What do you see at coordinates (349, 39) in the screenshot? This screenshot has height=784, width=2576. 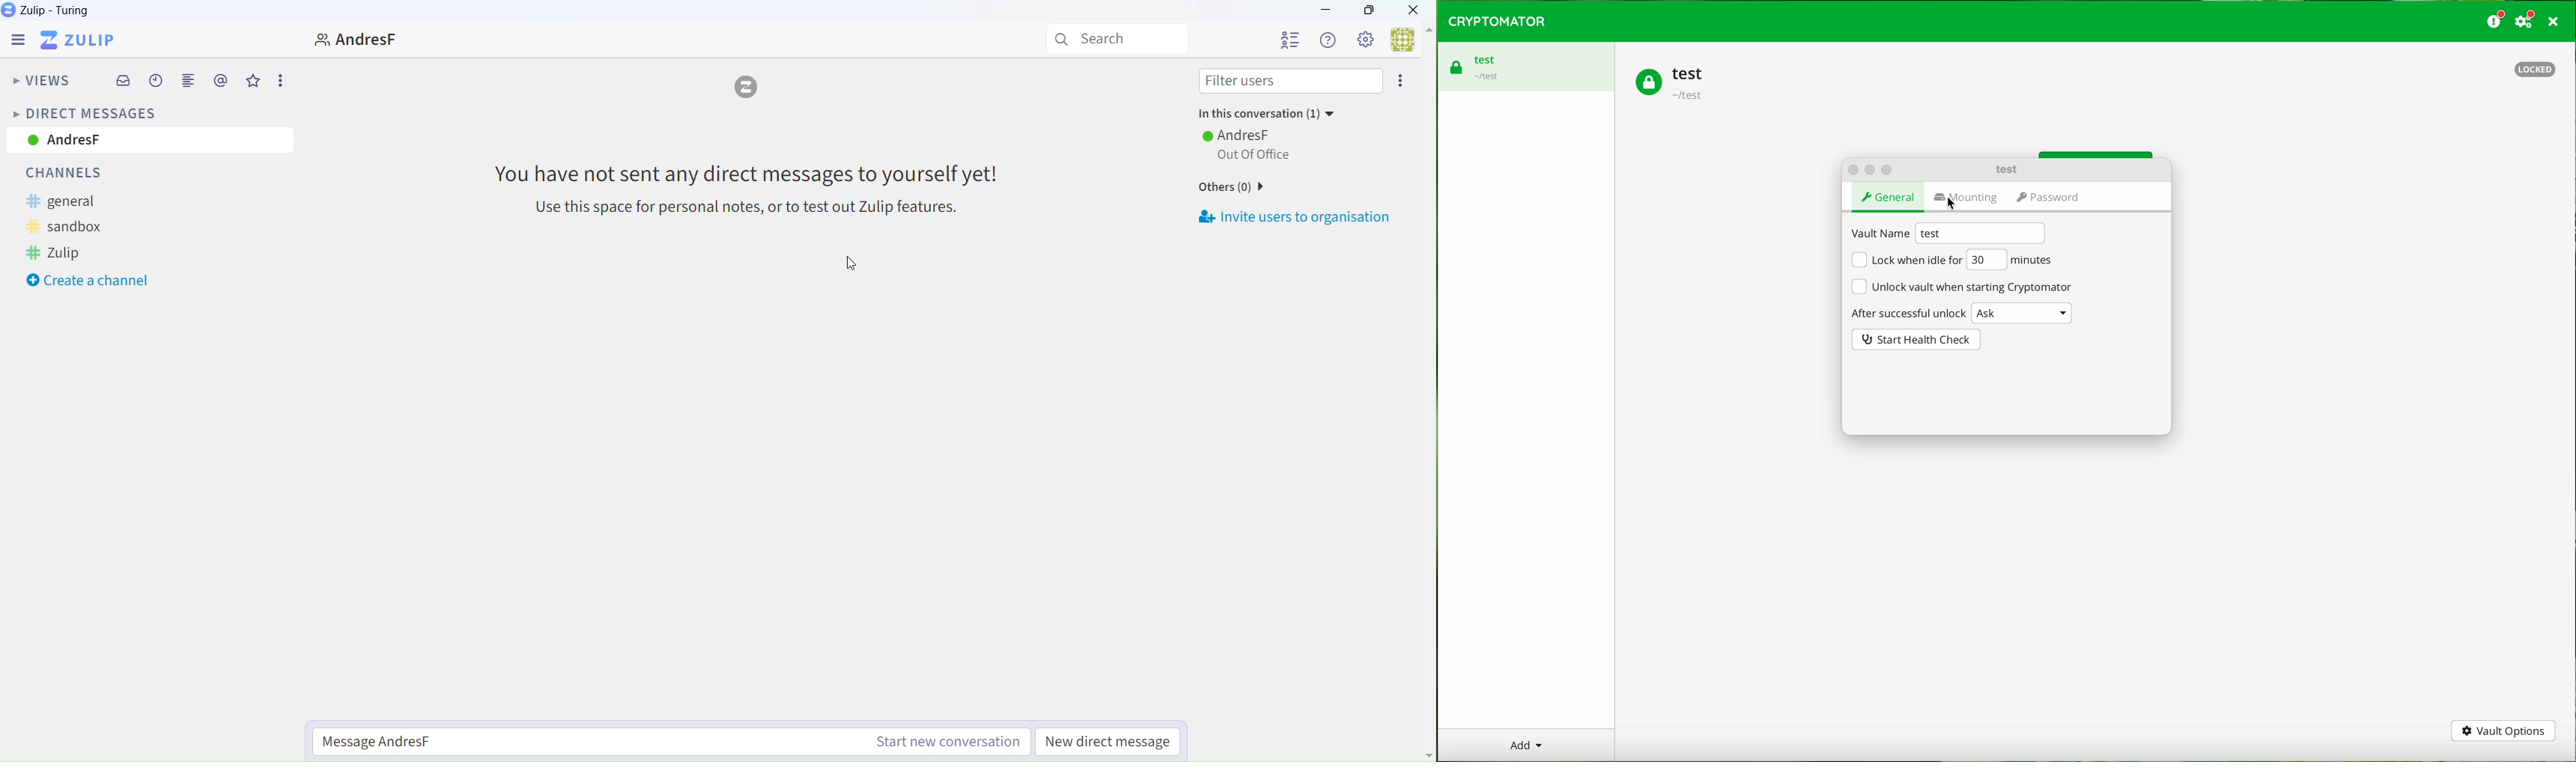 I see `User` at bounding box center [349, 39].